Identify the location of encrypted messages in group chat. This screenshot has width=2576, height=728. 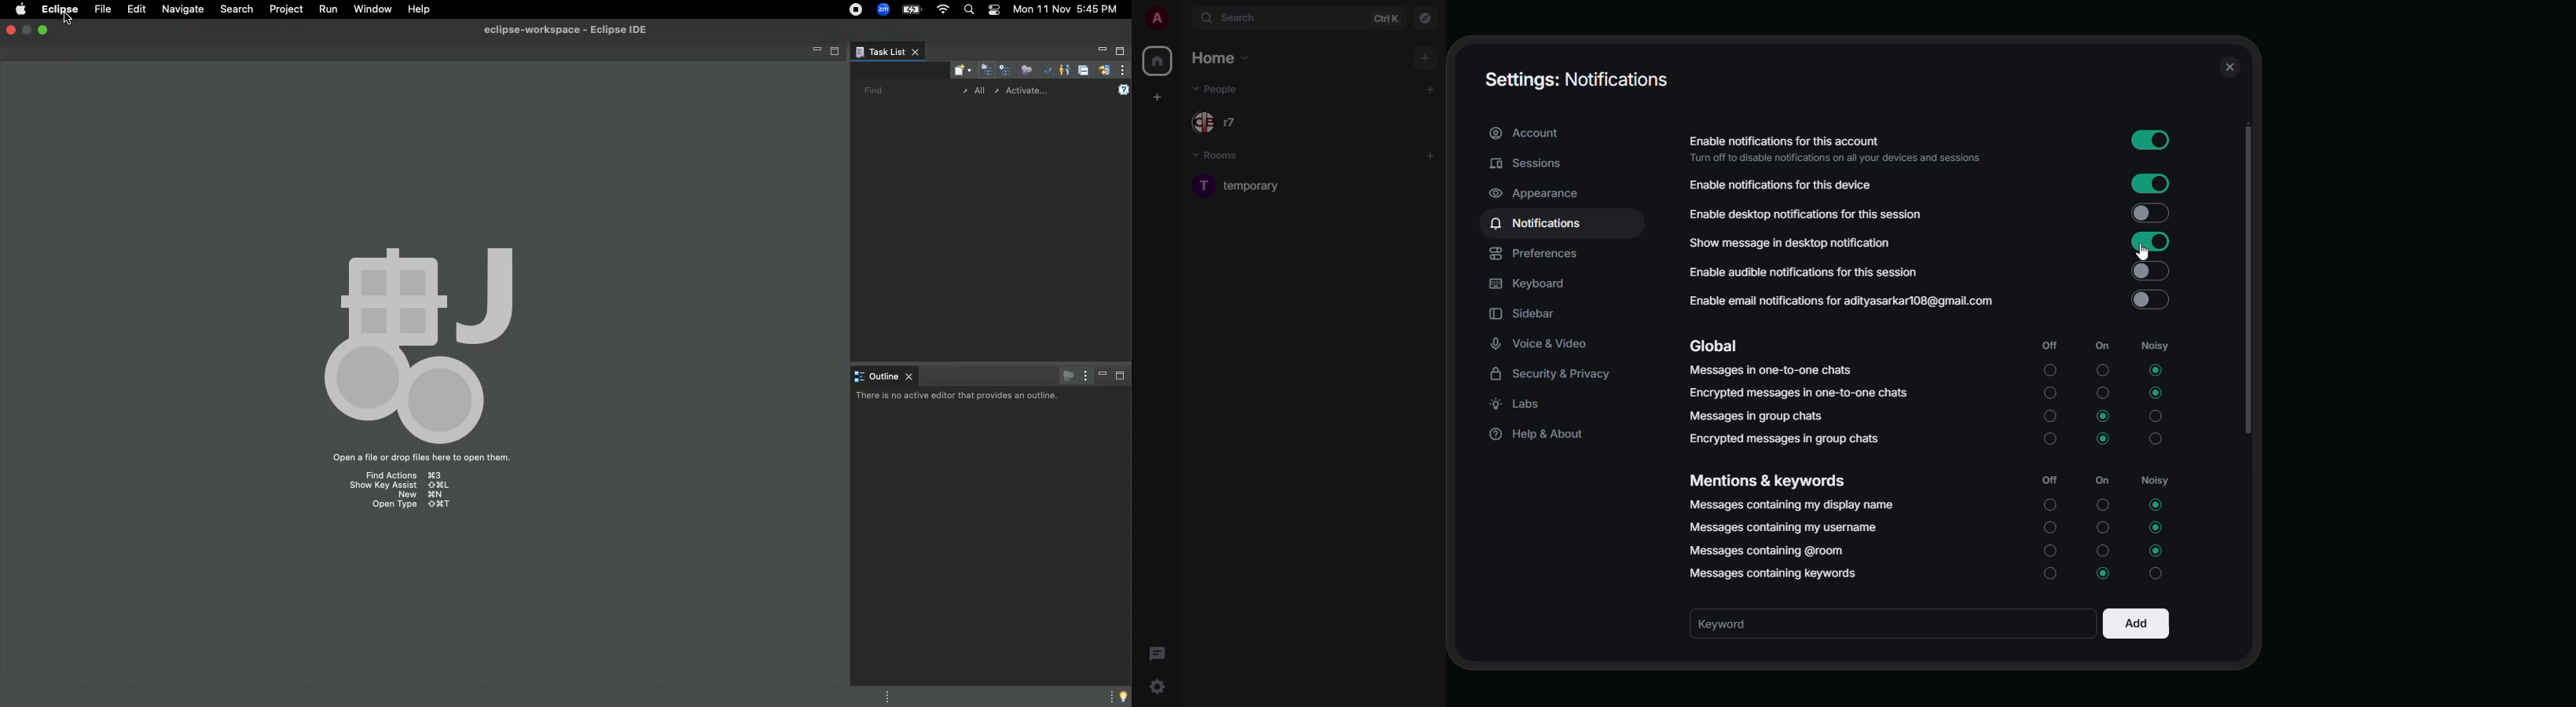
(1782, 438).